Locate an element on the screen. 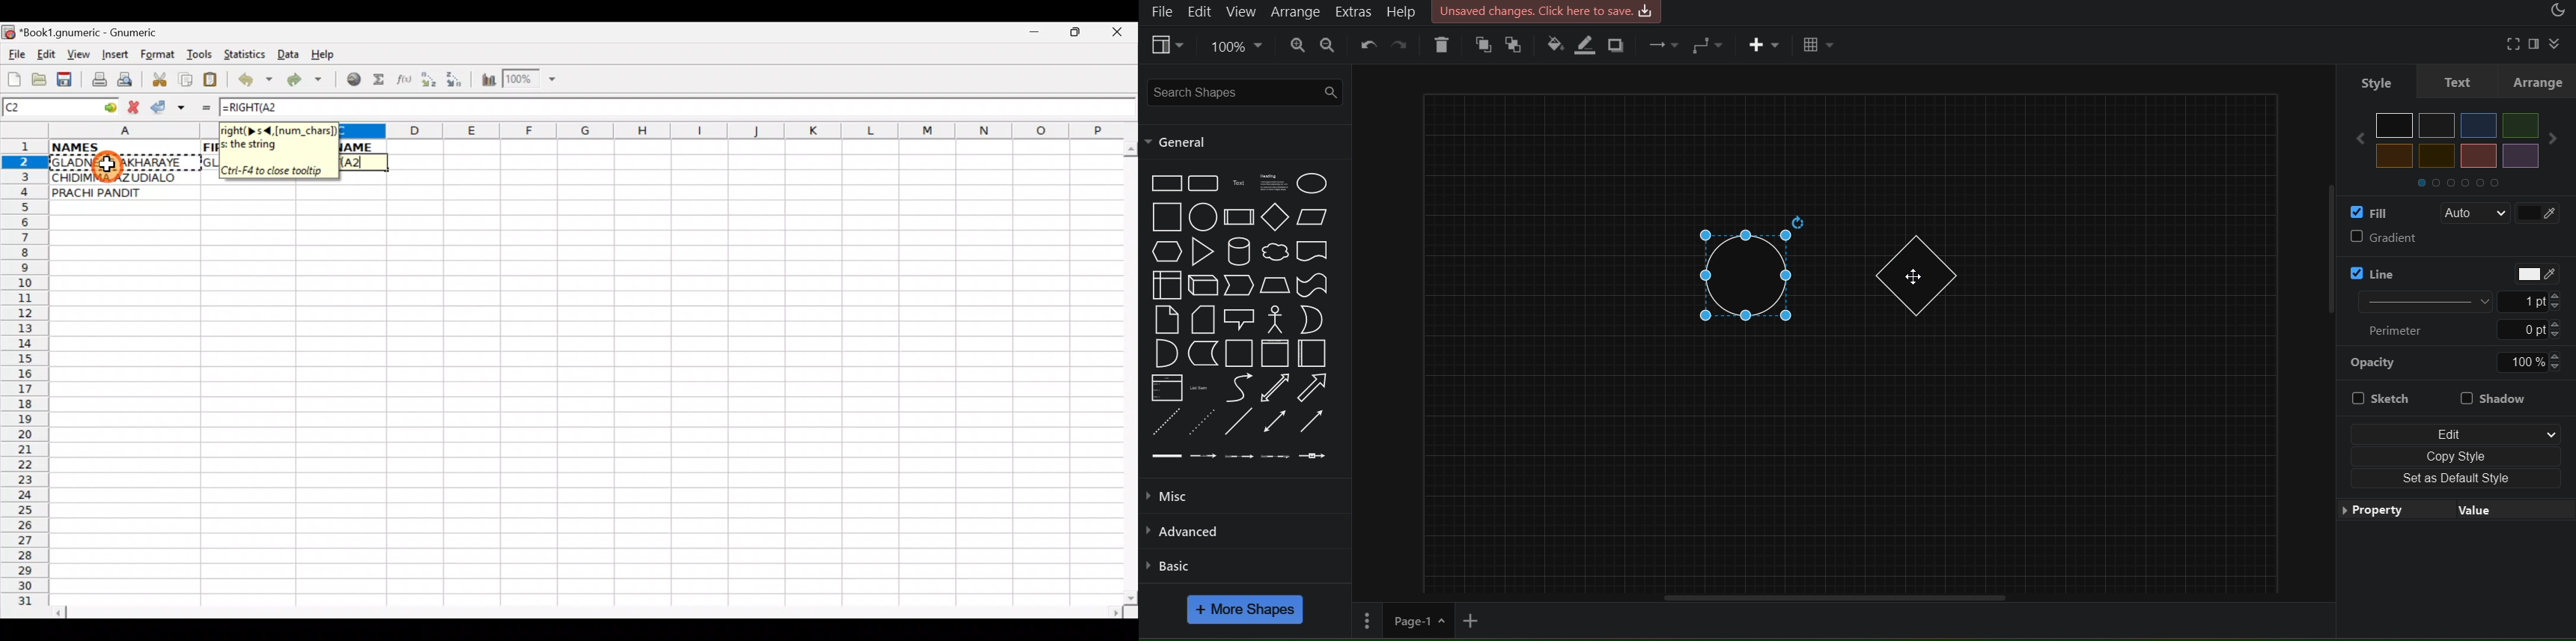 This screenshot has width=2576, height=644. Unsaved Changes. click here to save is located at coordinates (1547, 12).